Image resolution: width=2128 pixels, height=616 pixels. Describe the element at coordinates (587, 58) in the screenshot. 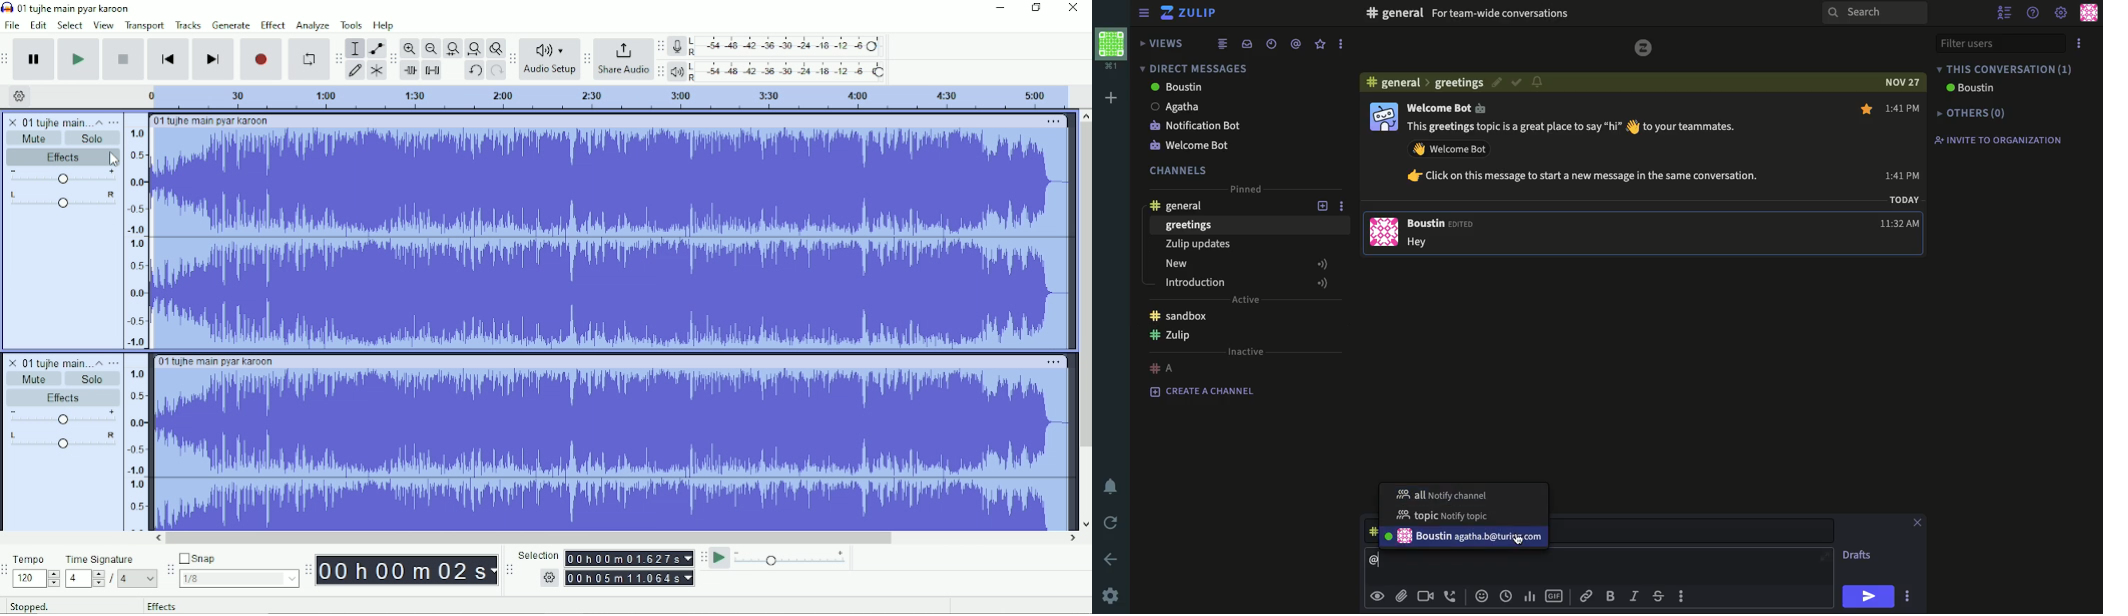

I see `Audacity share audio toolbar` at that location.